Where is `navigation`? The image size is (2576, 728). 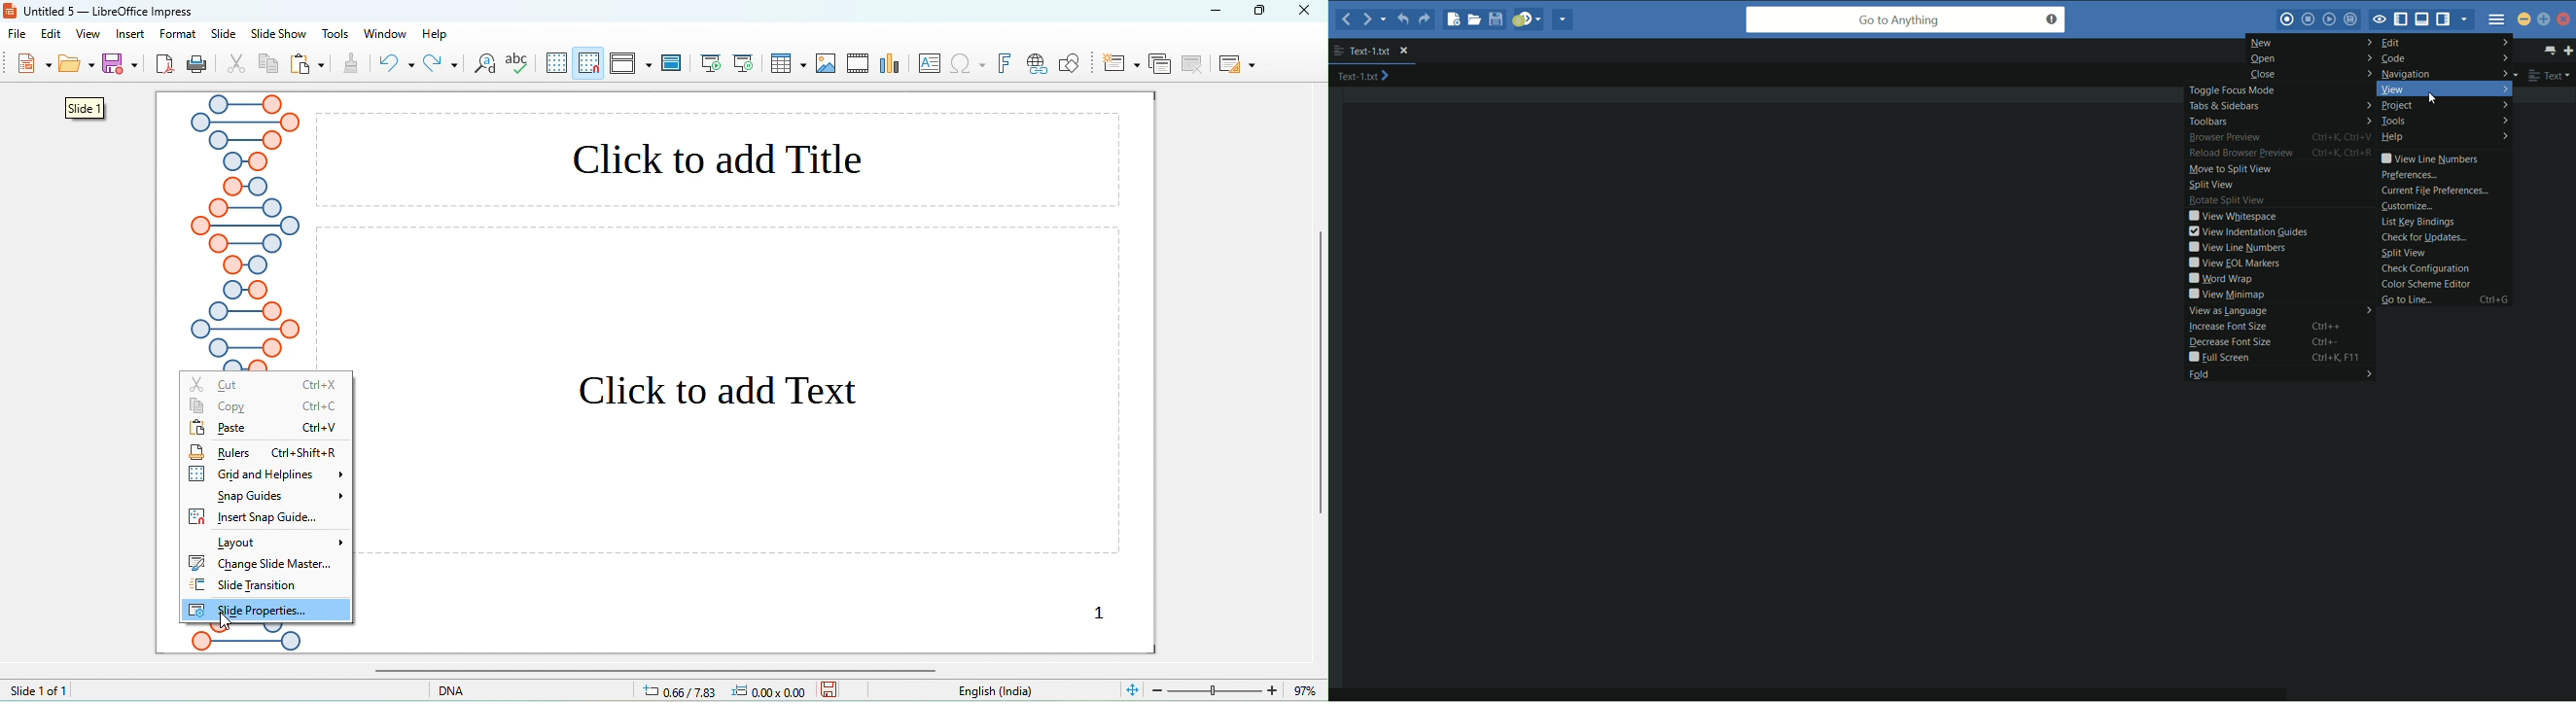 navigation is located at coordinates (2445, 73).